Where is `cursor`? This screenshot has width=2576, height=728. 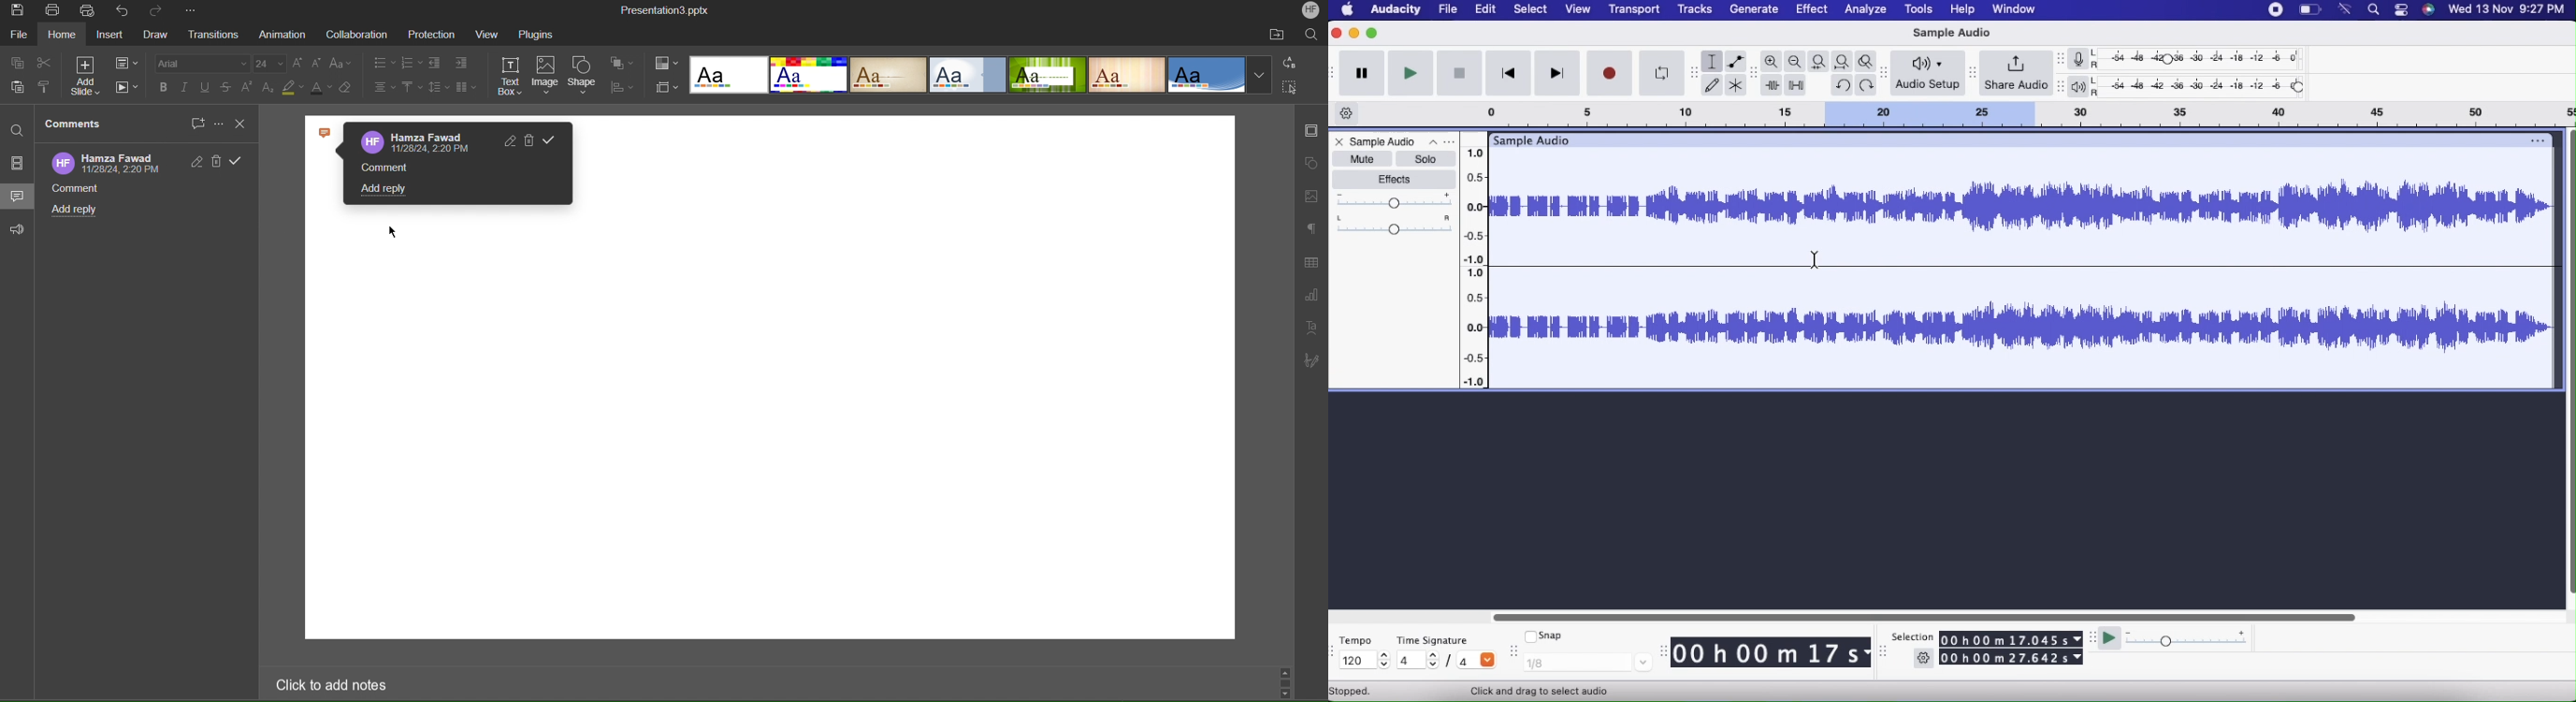
cursor is located at coordinates (393, 232).